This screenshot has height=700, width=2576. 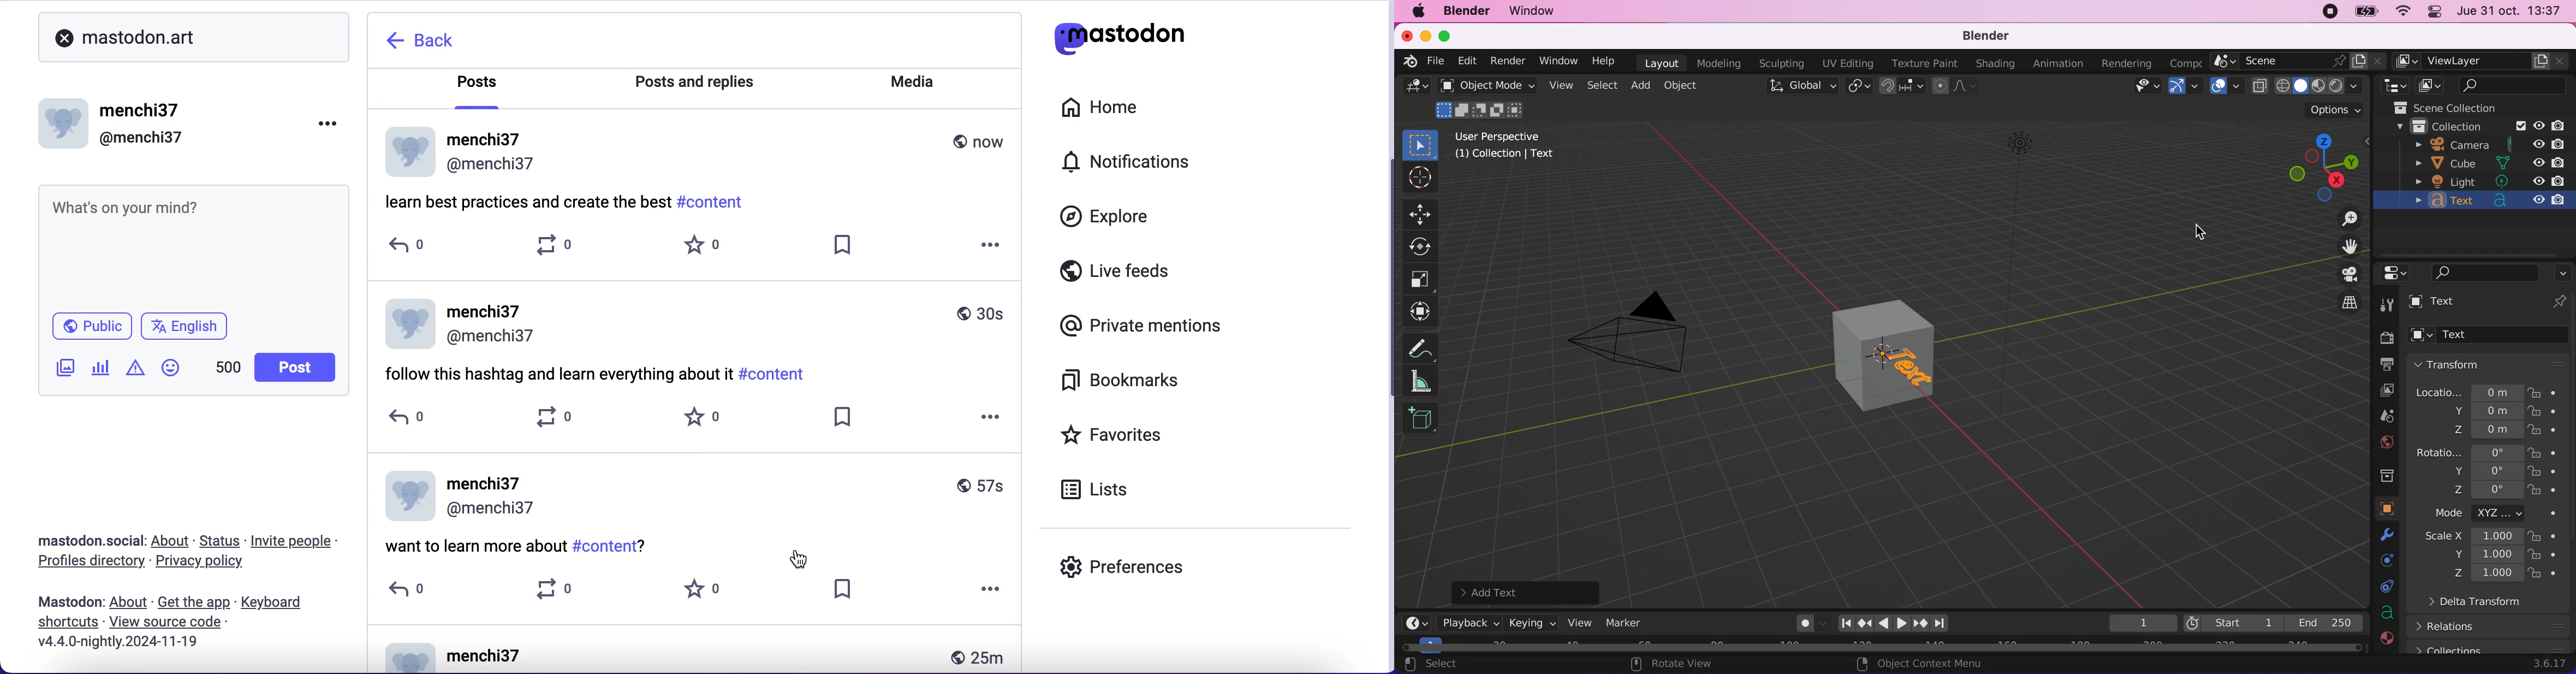 I want to click on options, so click(x=988, y=416).